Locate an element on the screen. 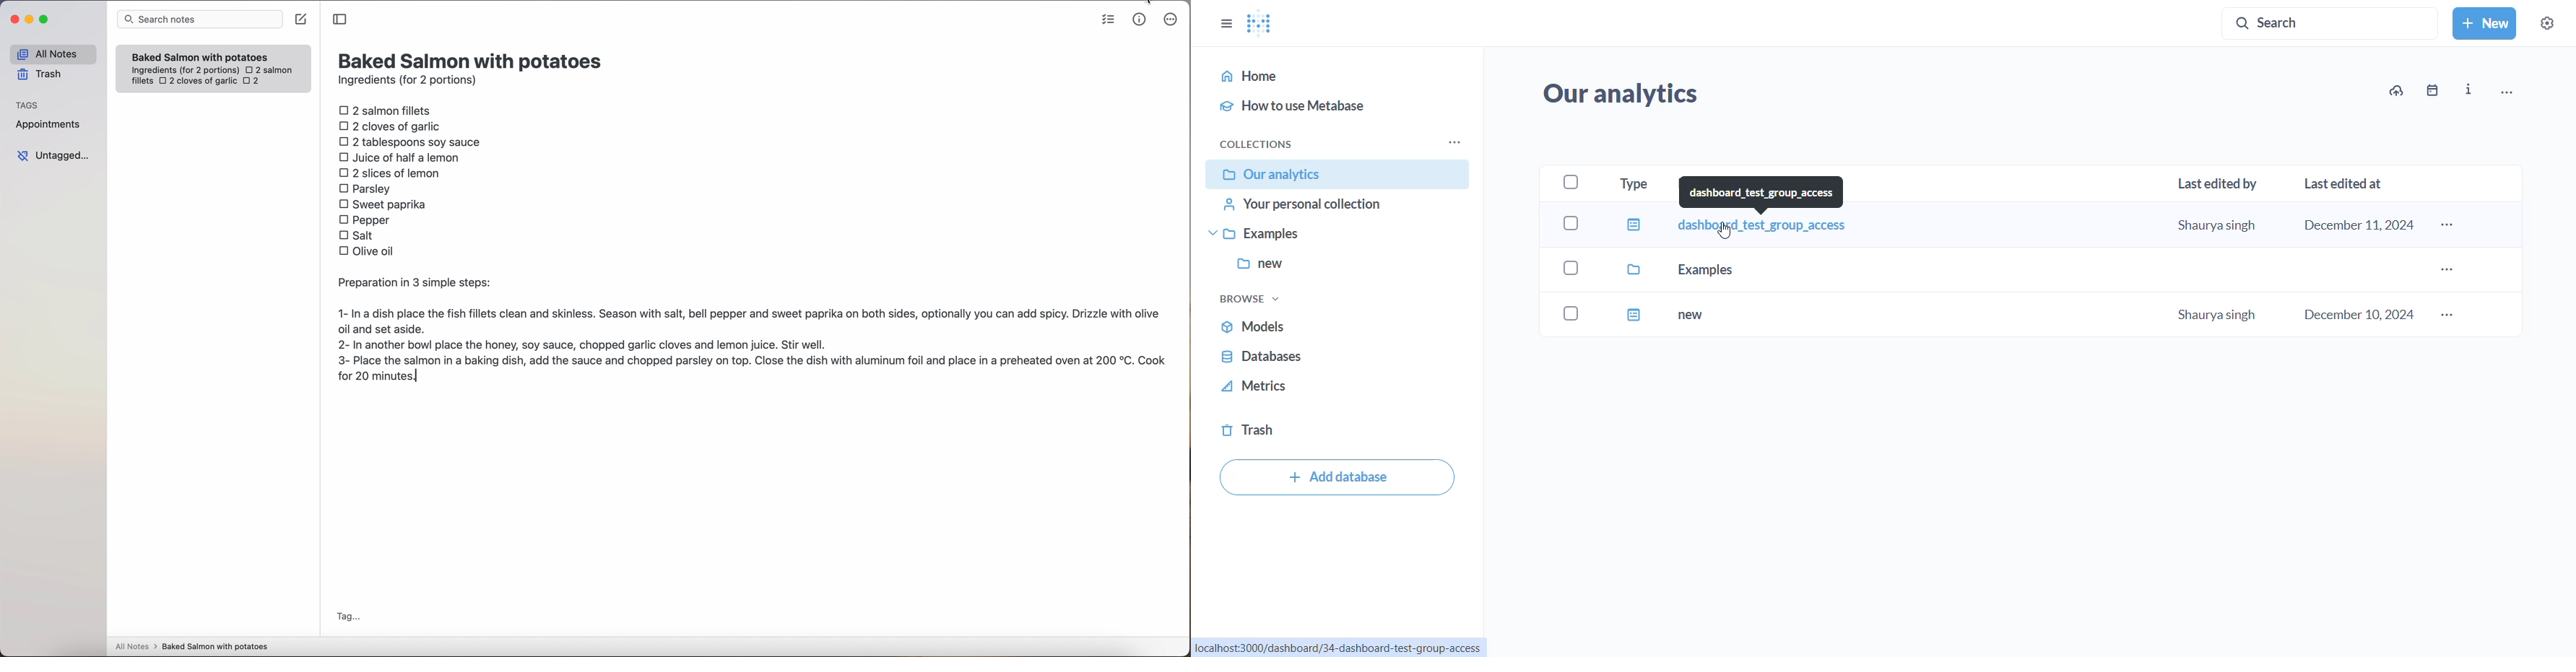 The width and height of the screenshot is (2576, 672). last edited by  is located at coordinates (2222, 183).